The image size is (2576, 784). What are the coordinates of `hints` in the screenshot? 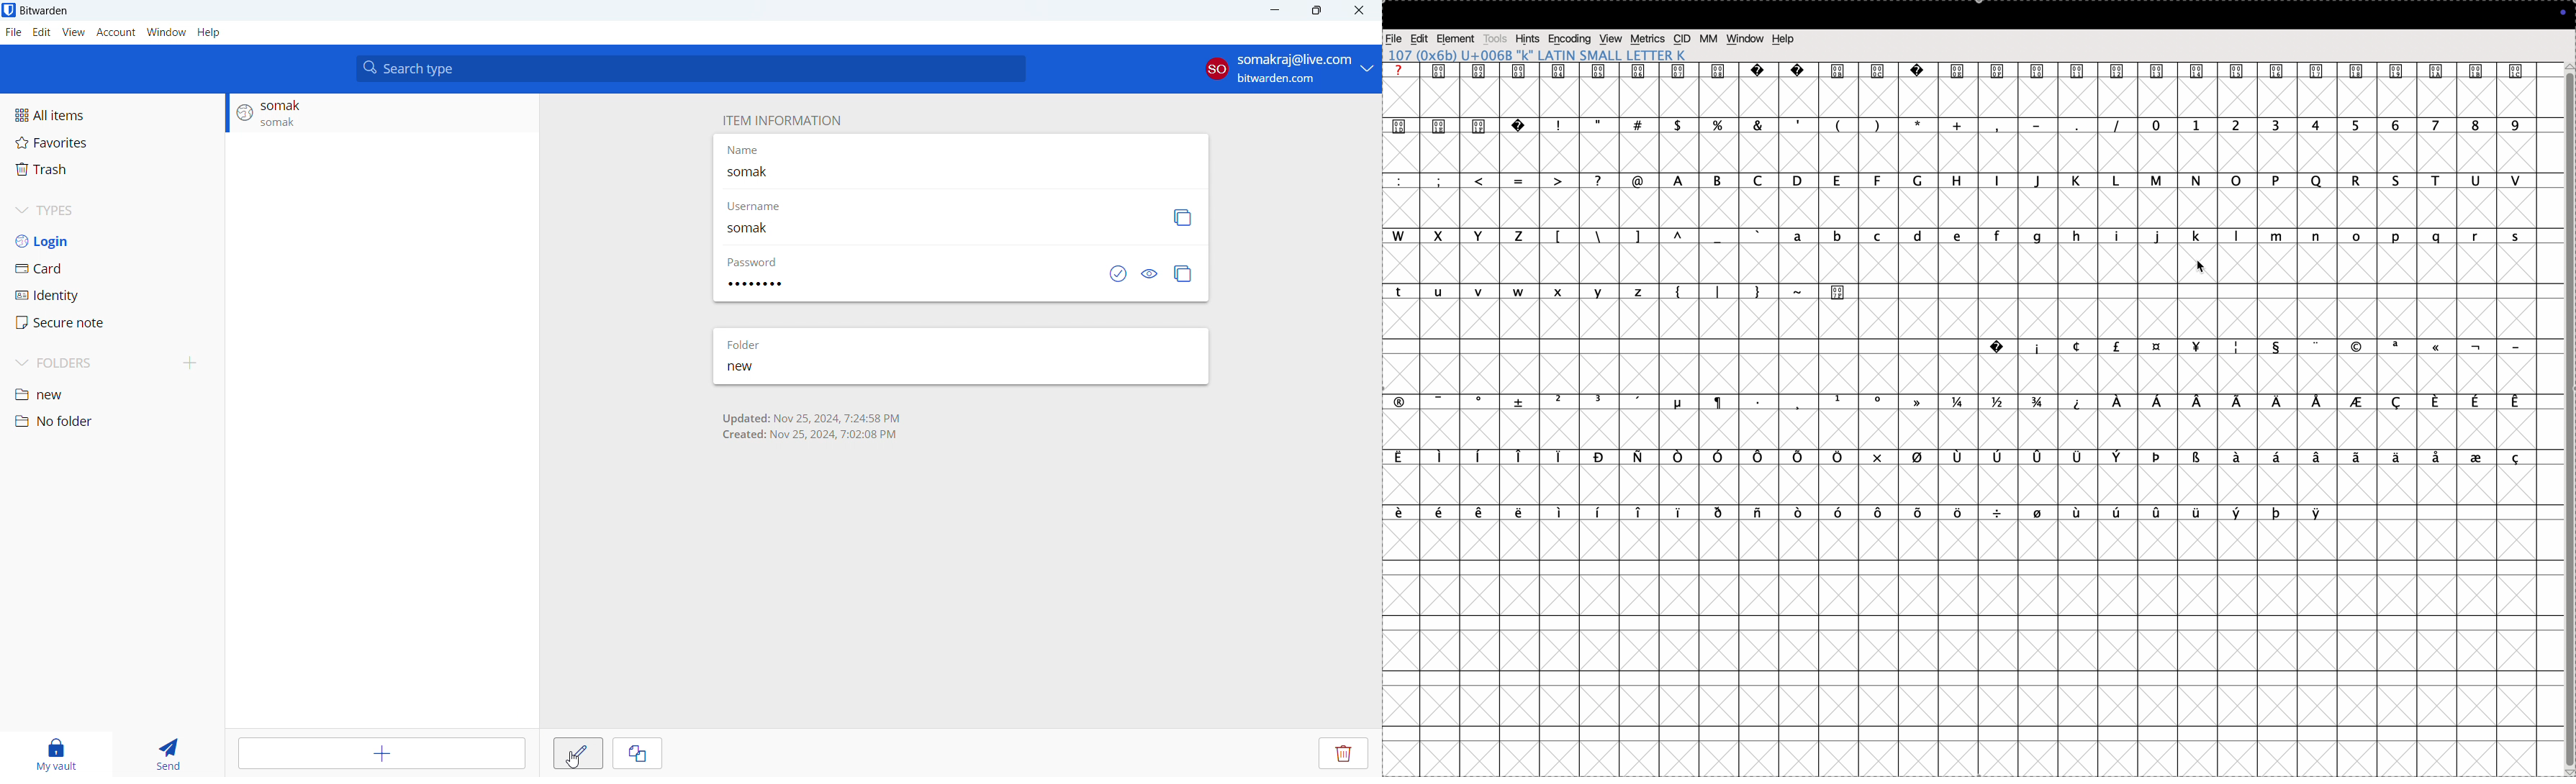 It's located at (1528, 39).